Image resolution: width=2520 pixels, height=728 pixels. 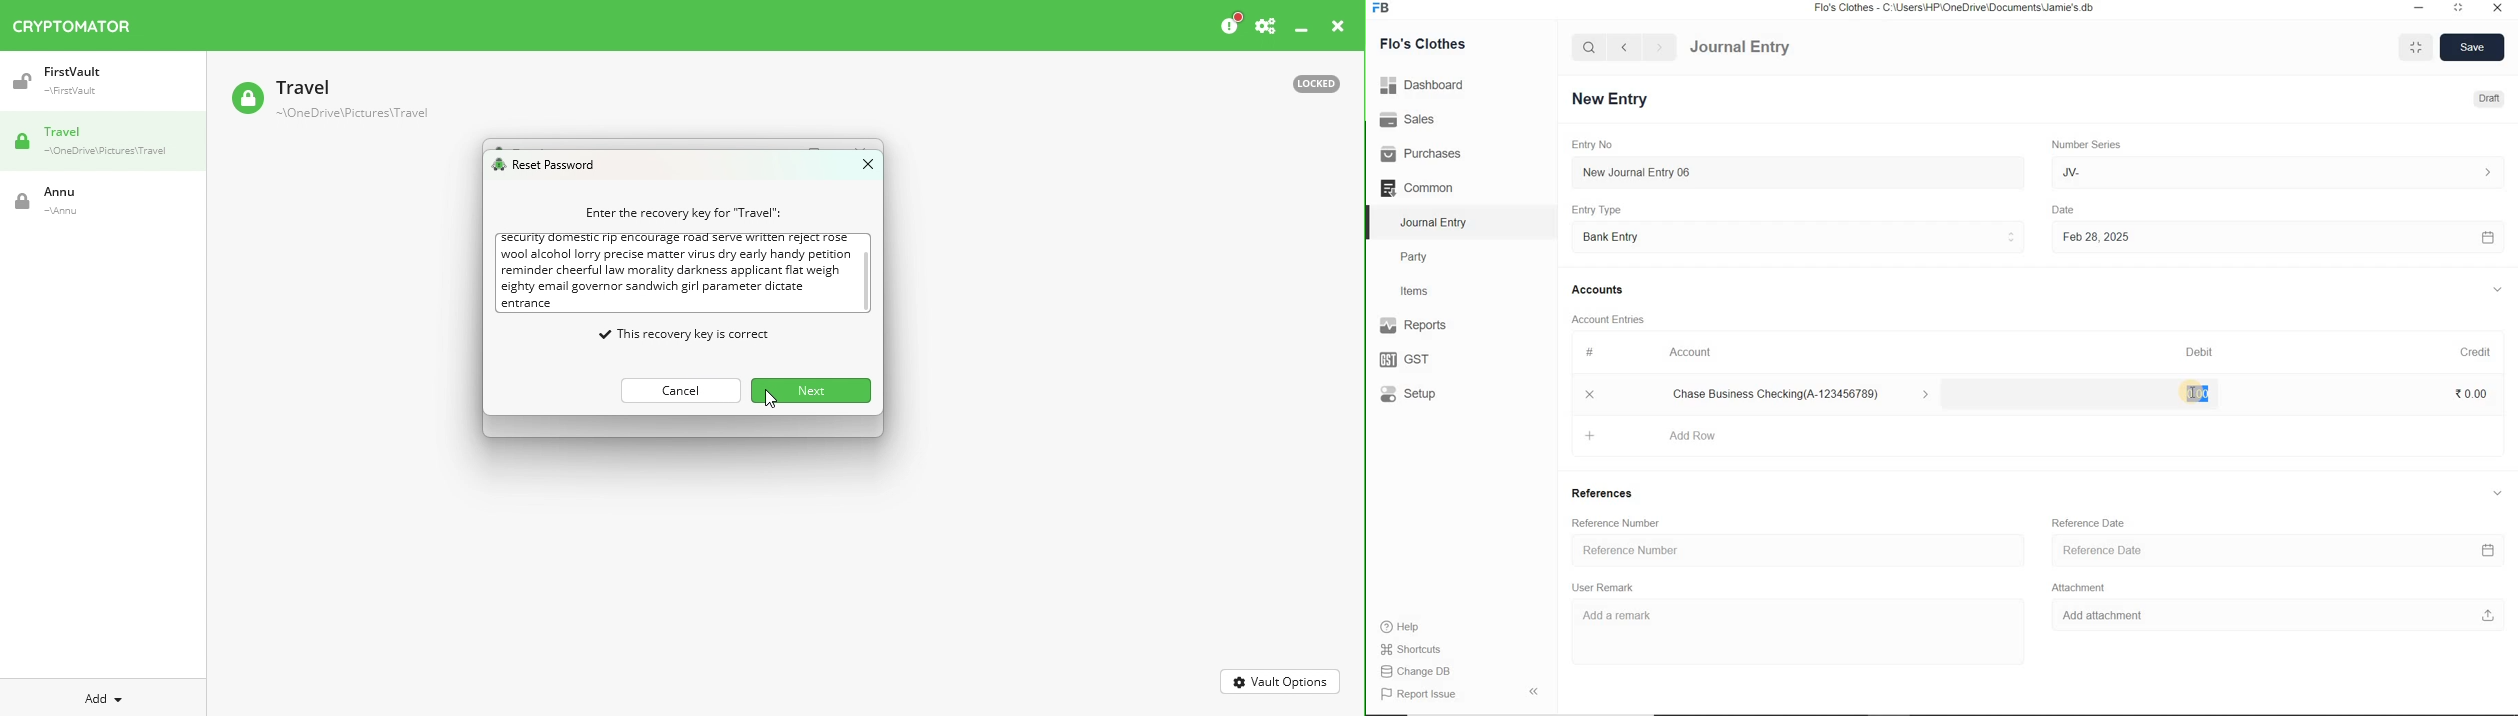 I want to click on New Entry, so click(x=1612, y=98).